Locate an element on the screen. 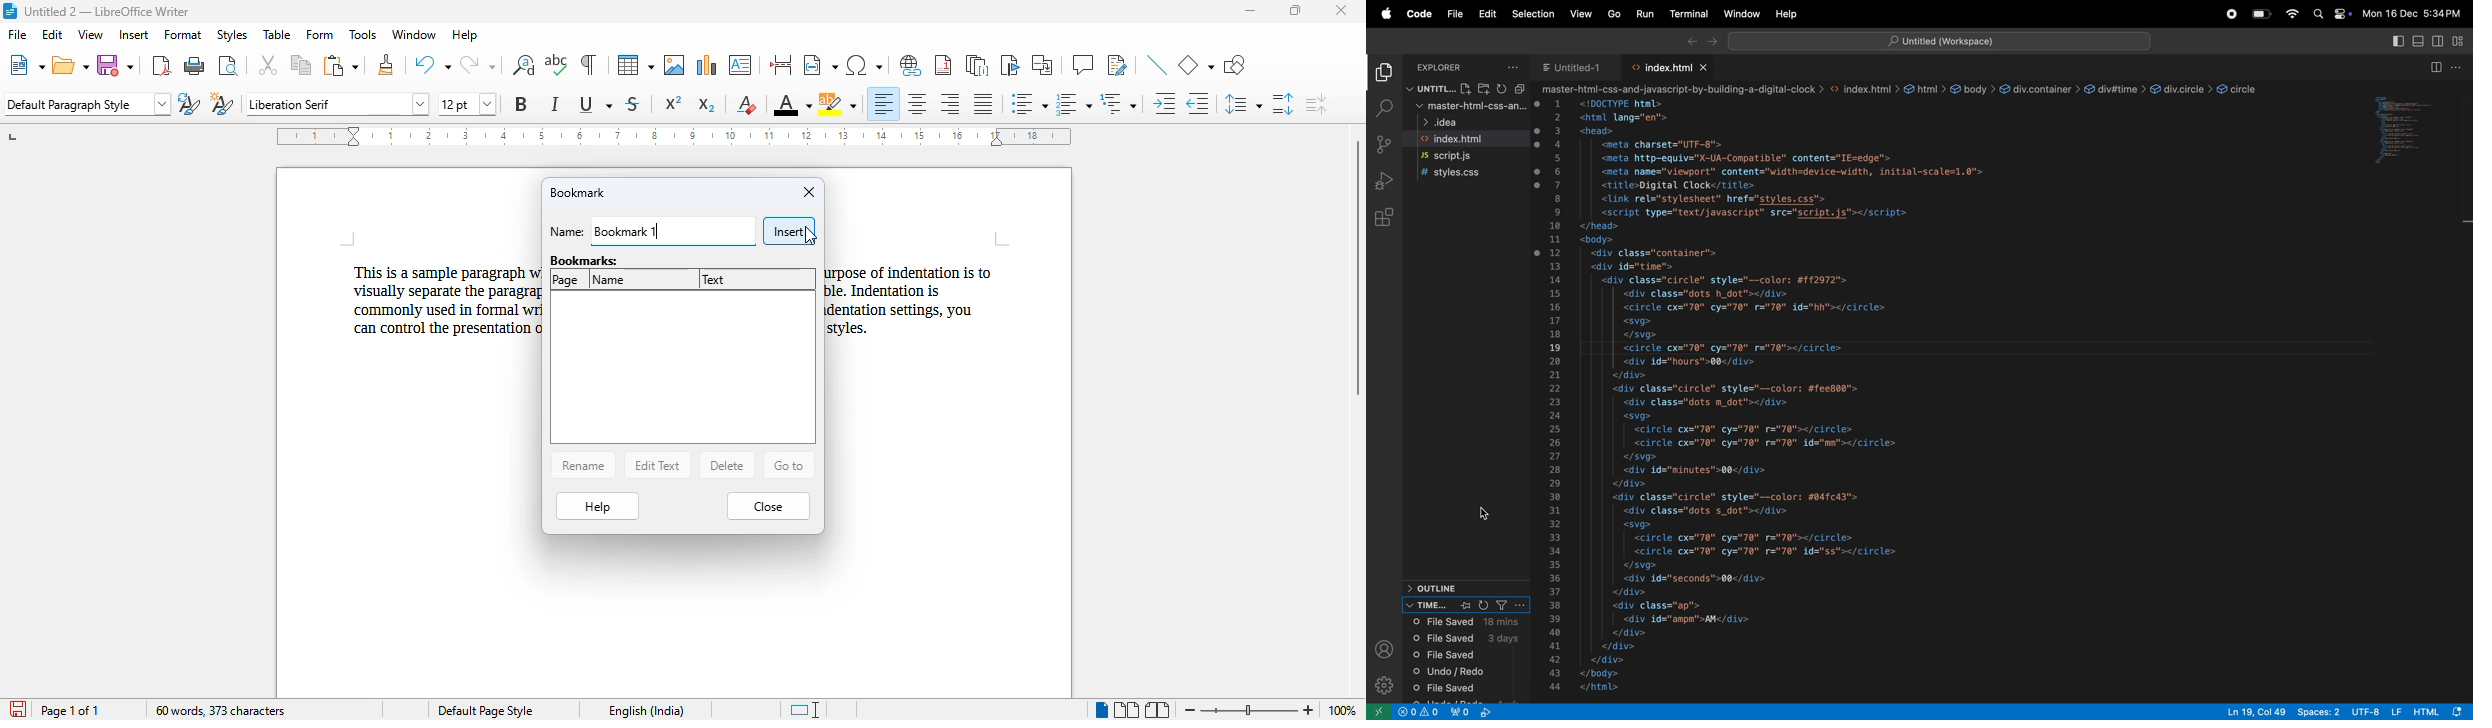 The width and height of the screenshot is (2492, 728). file is located at coordinates (16, 33).